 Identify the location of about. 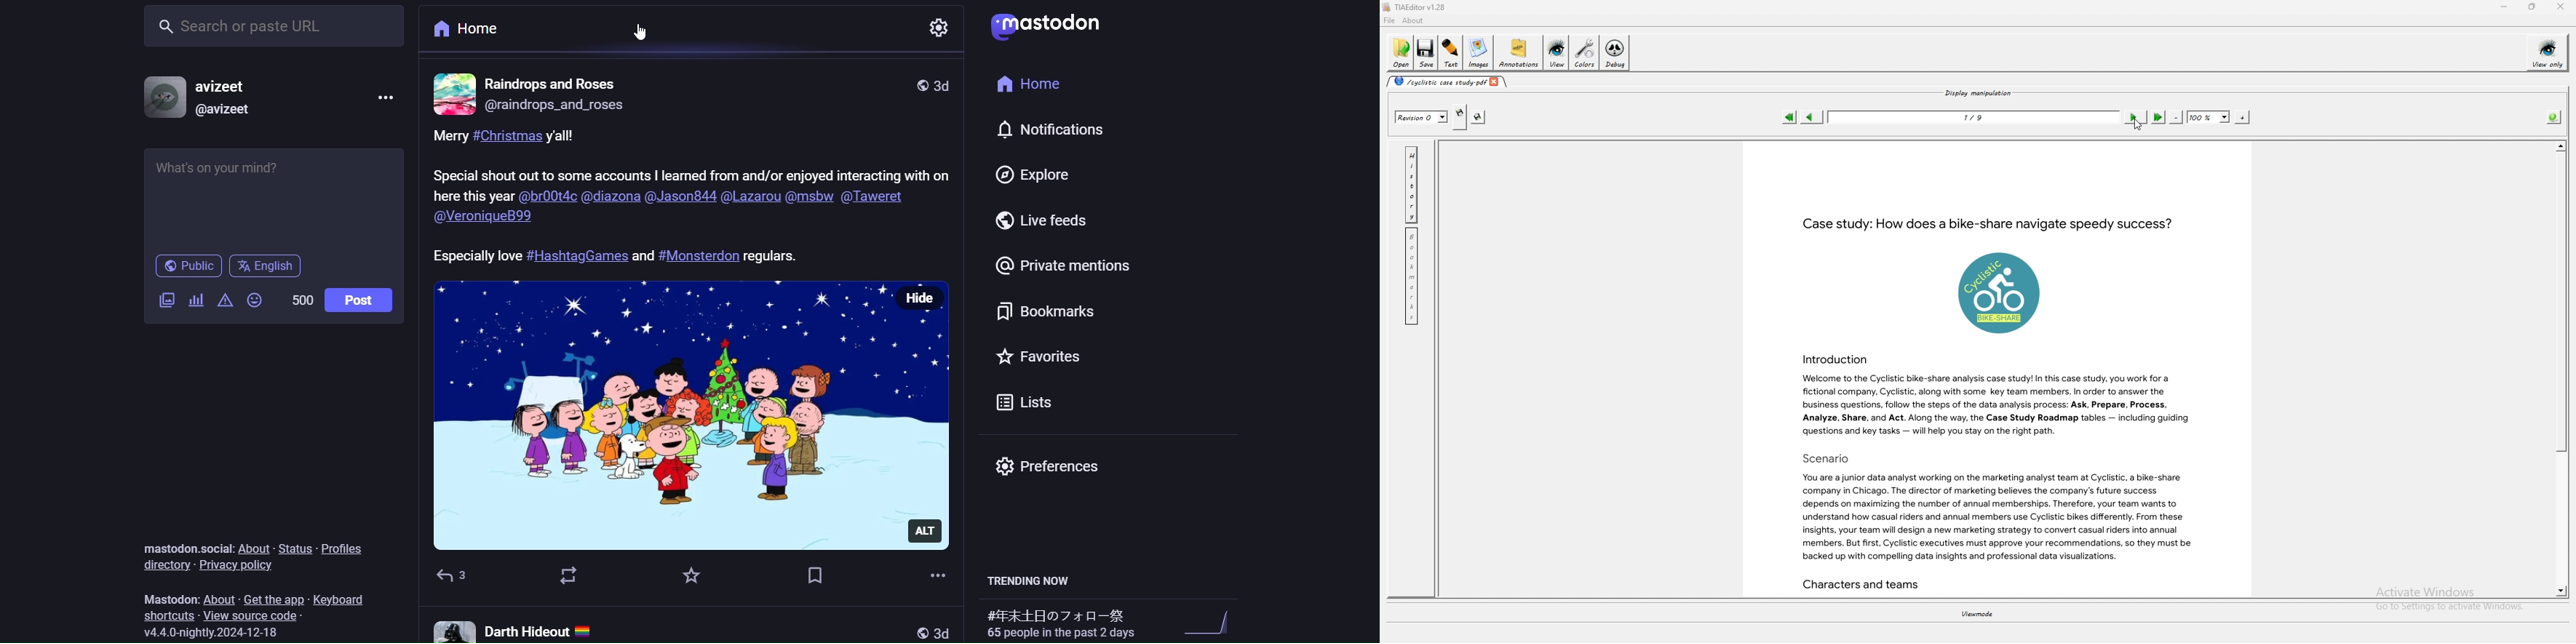
(252, 547).